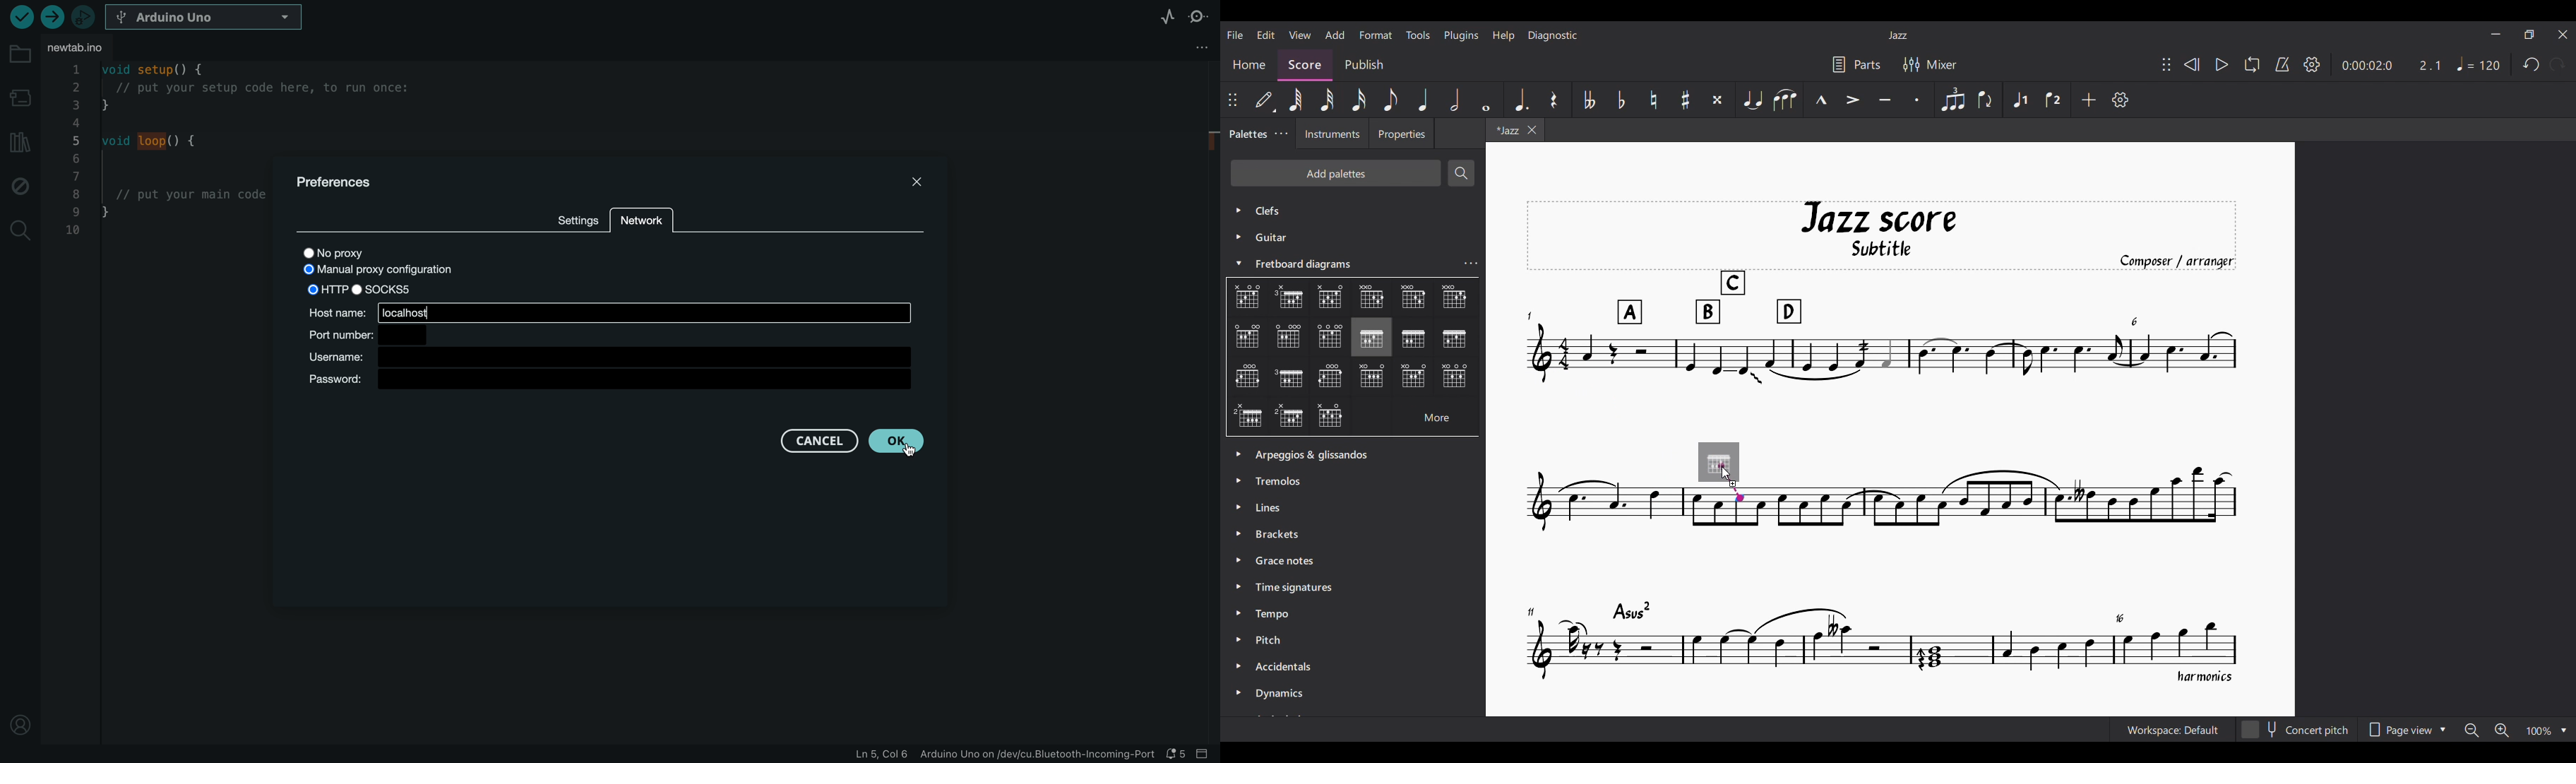 The image size is (2576, 784). Describe the element at coordinates (2405, 729) in the screenshot. I see `Page view options` at that location.